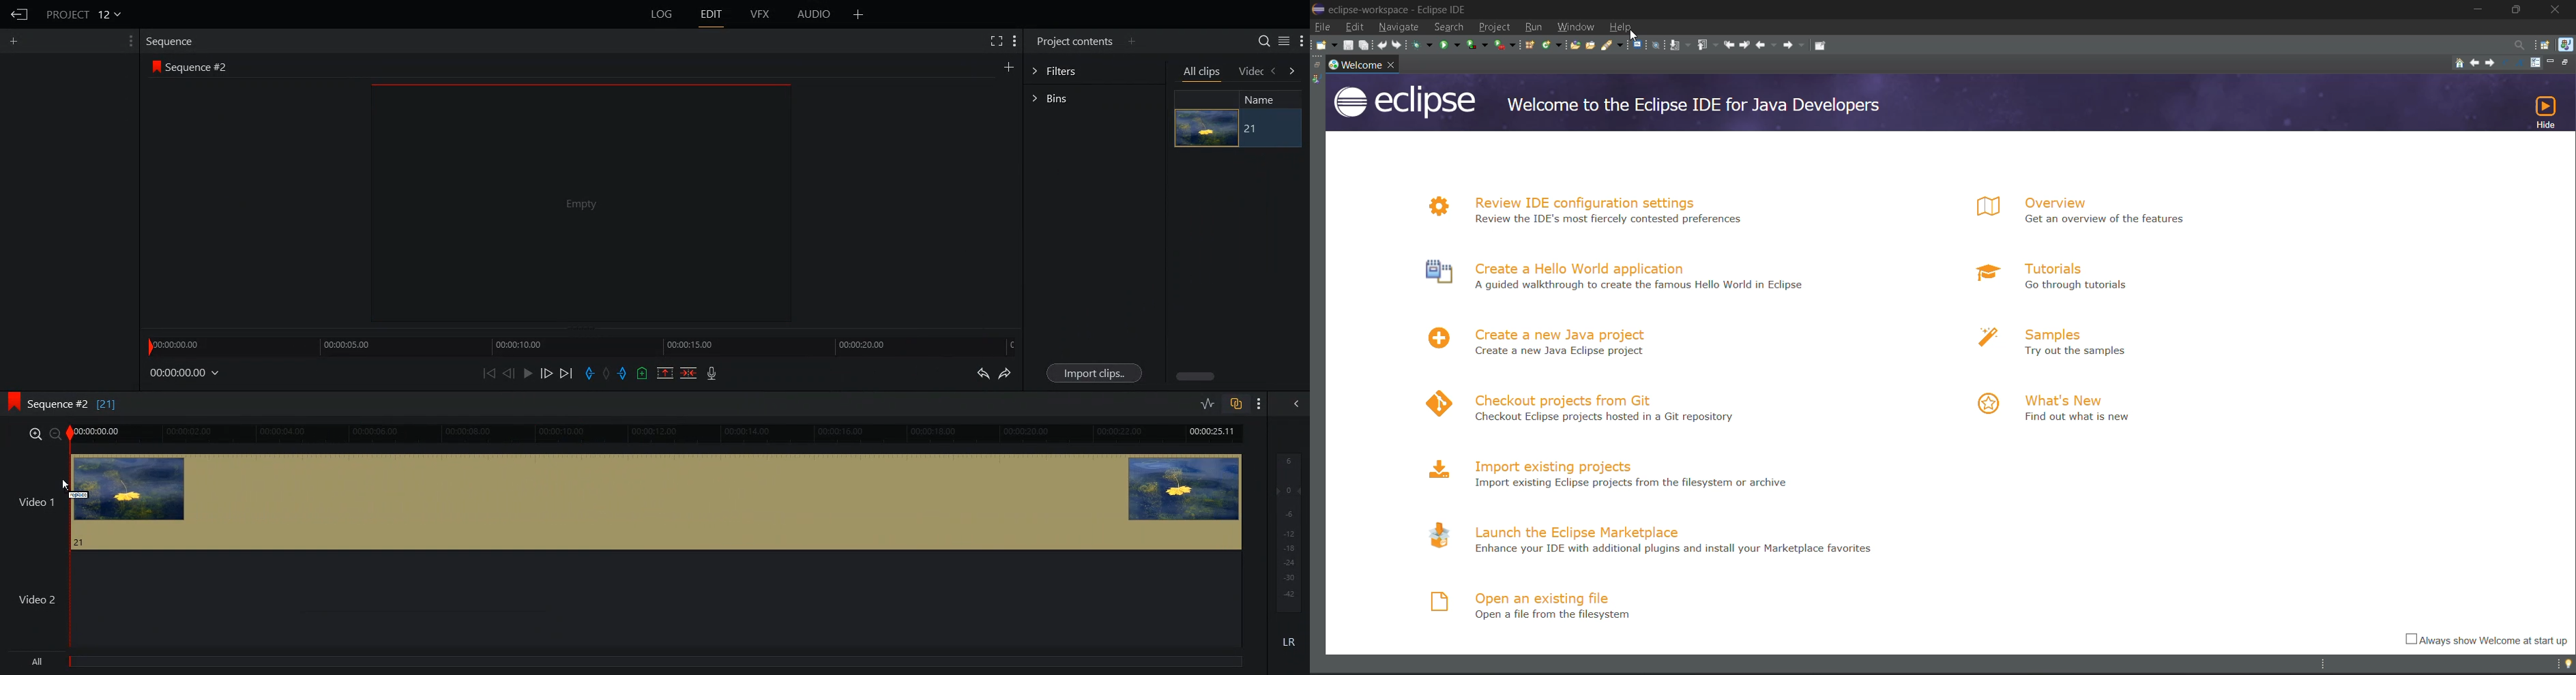 This screenshot has width=2576, height=700. I want to click on maximize, so click(2519, 12).